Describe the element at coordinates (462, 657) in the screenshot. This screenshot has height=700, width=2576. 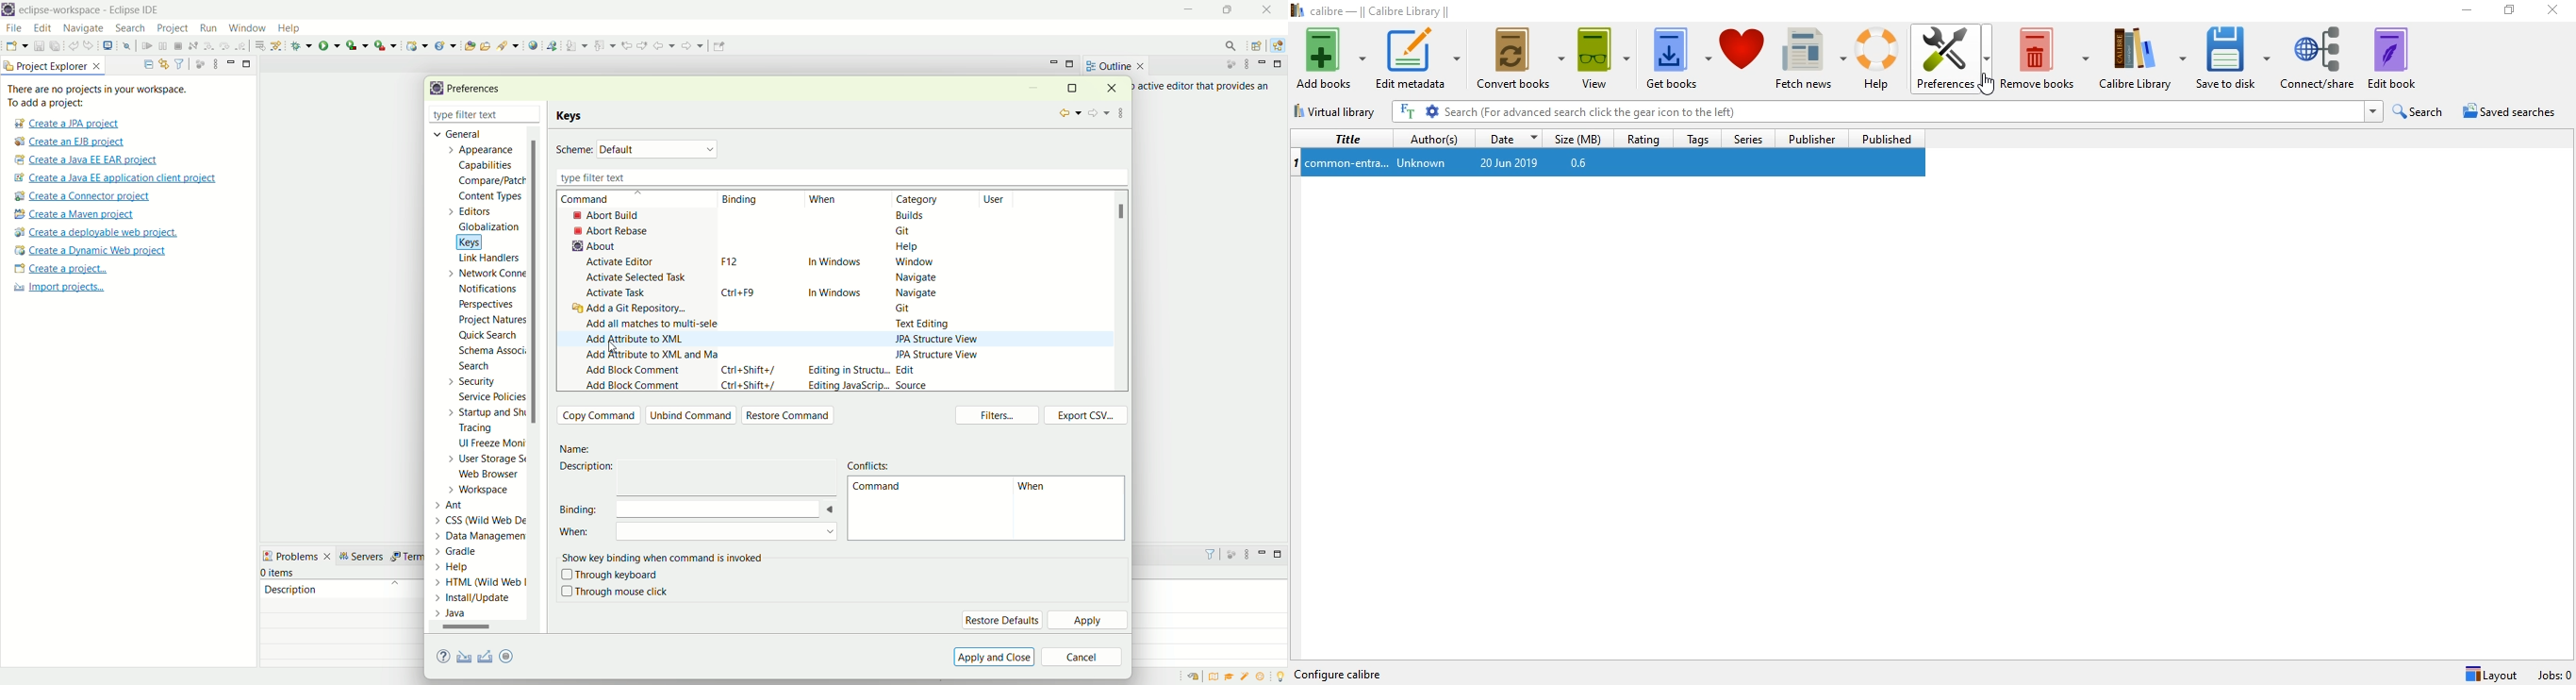
I see `import` at that location.